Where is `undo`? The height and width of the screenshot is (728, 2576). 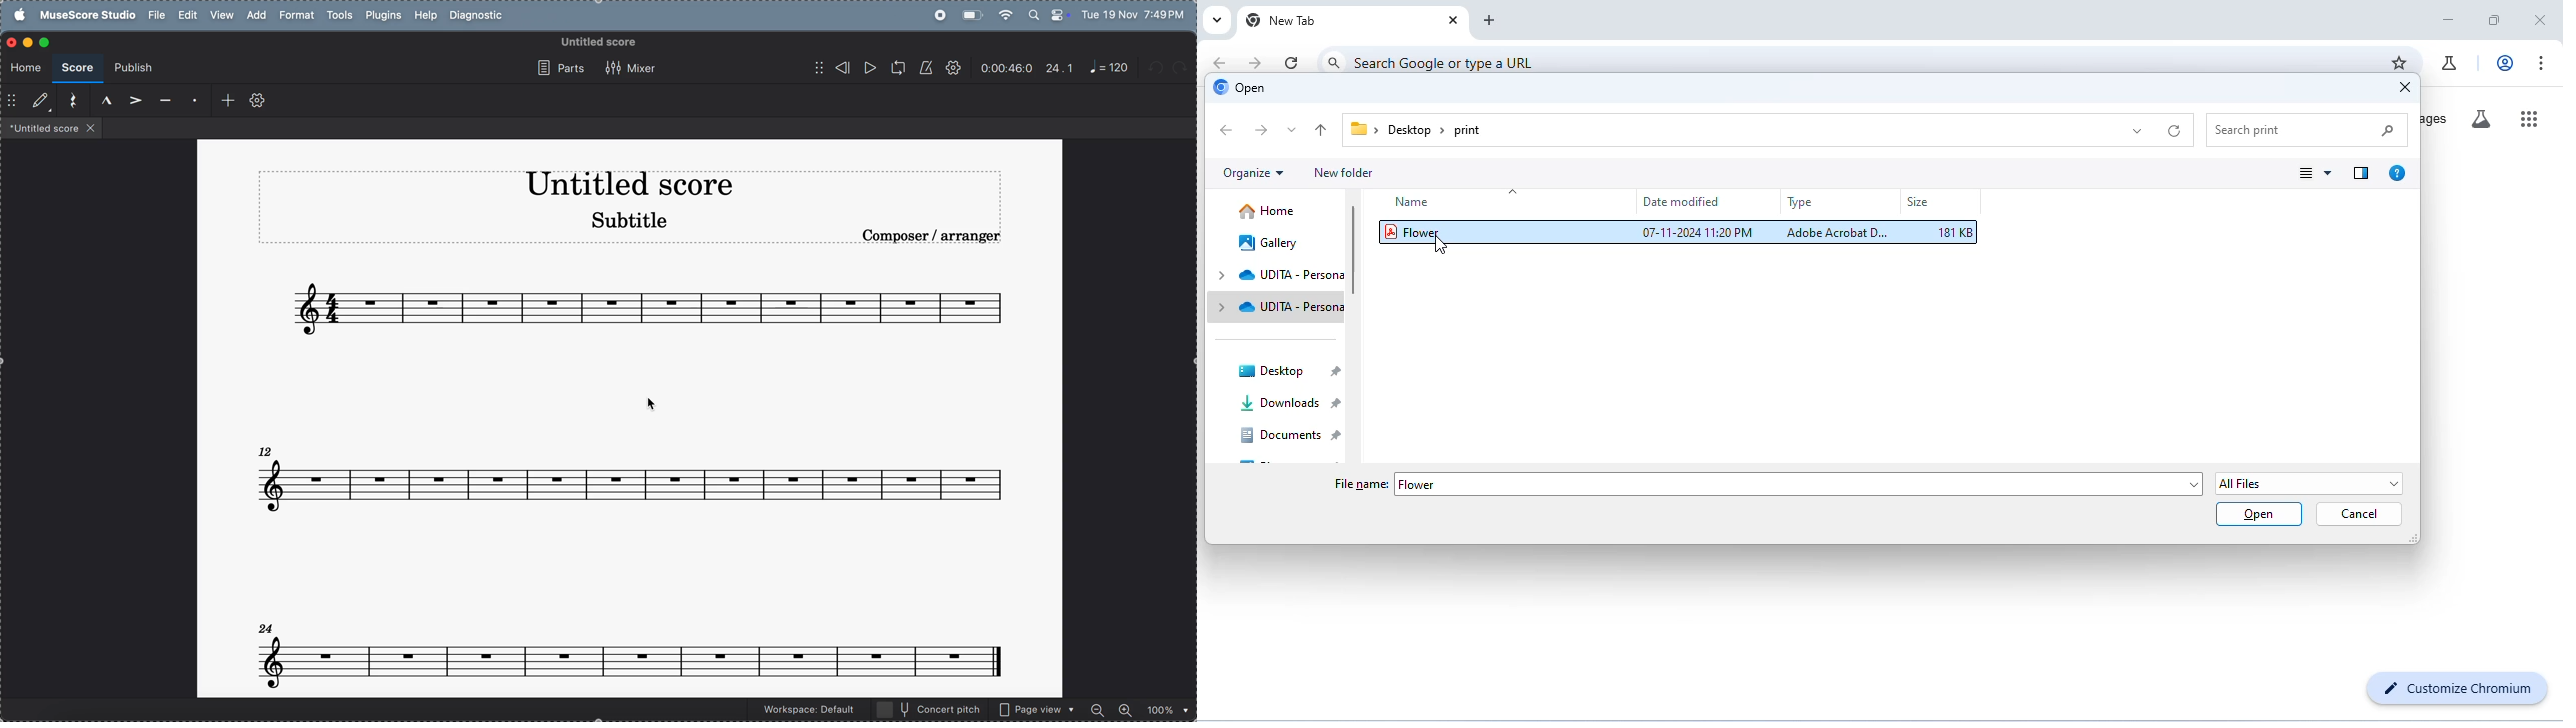 undo is located at coordinates (1159, 70).